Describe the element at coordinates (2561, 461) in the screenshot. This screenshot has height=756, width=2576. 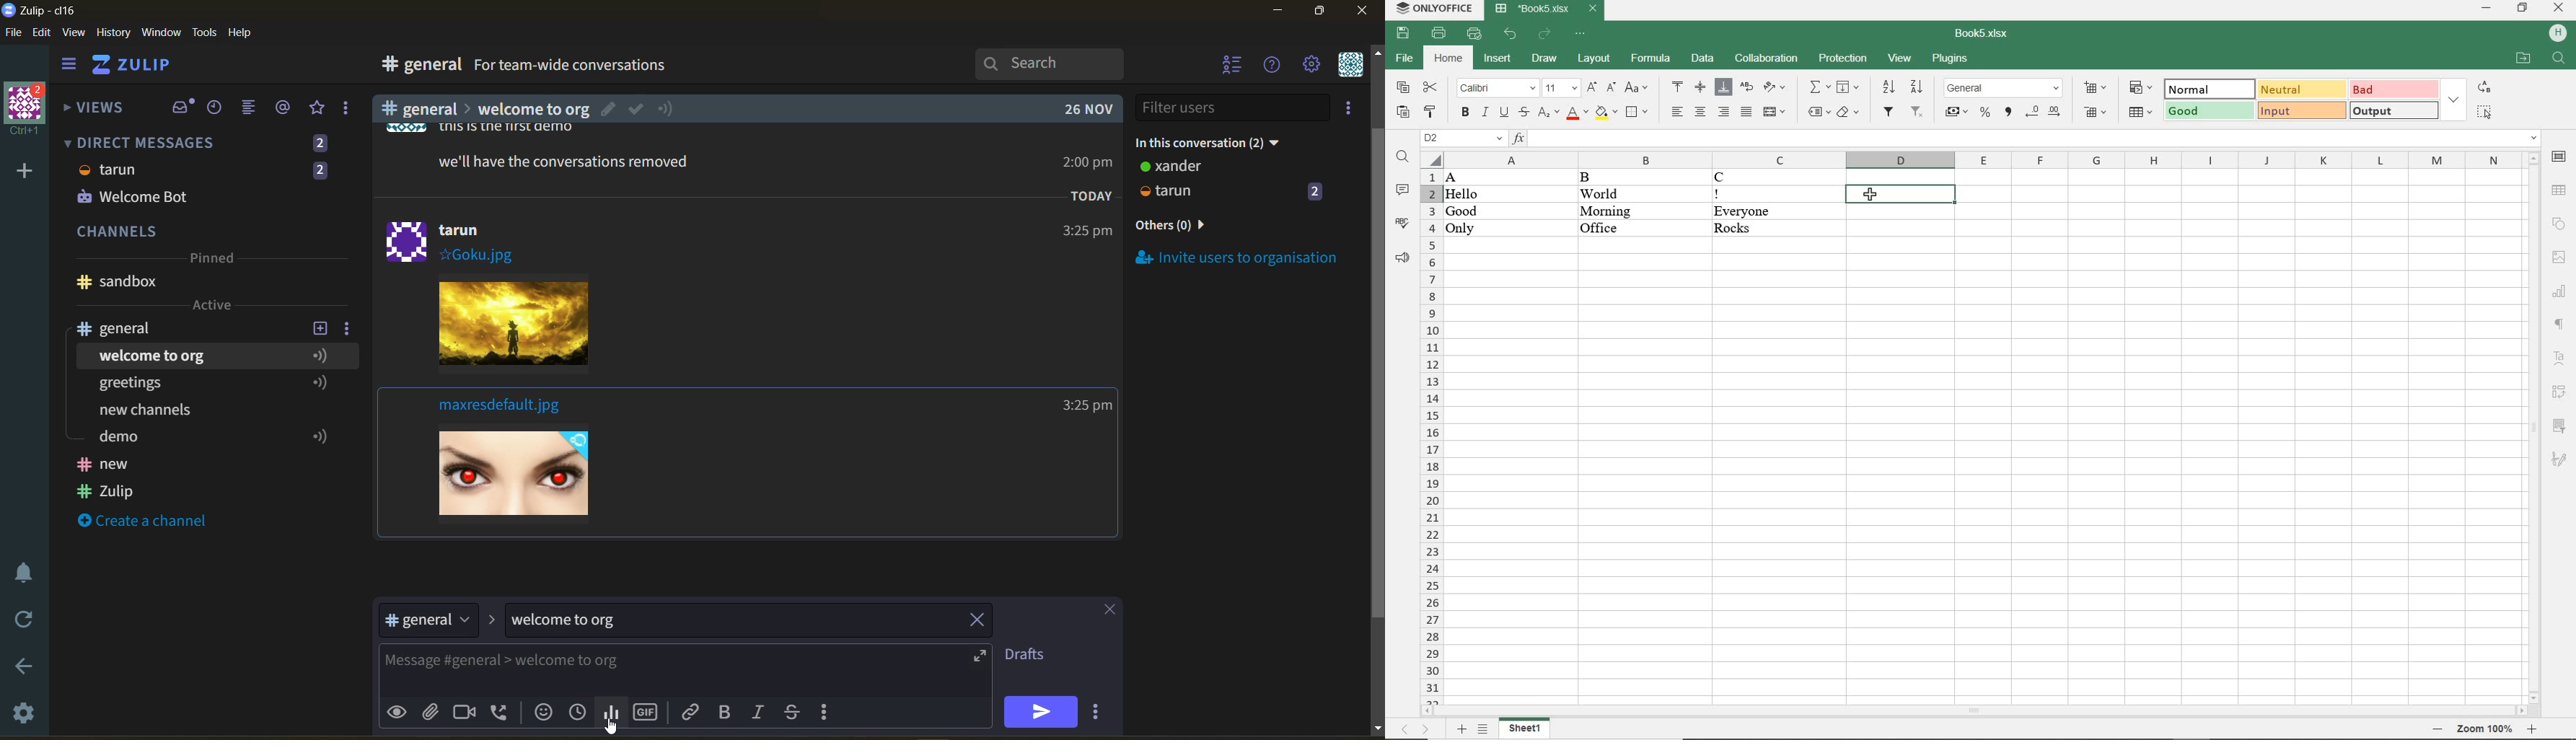
I see `SIGNATURE` at that location.